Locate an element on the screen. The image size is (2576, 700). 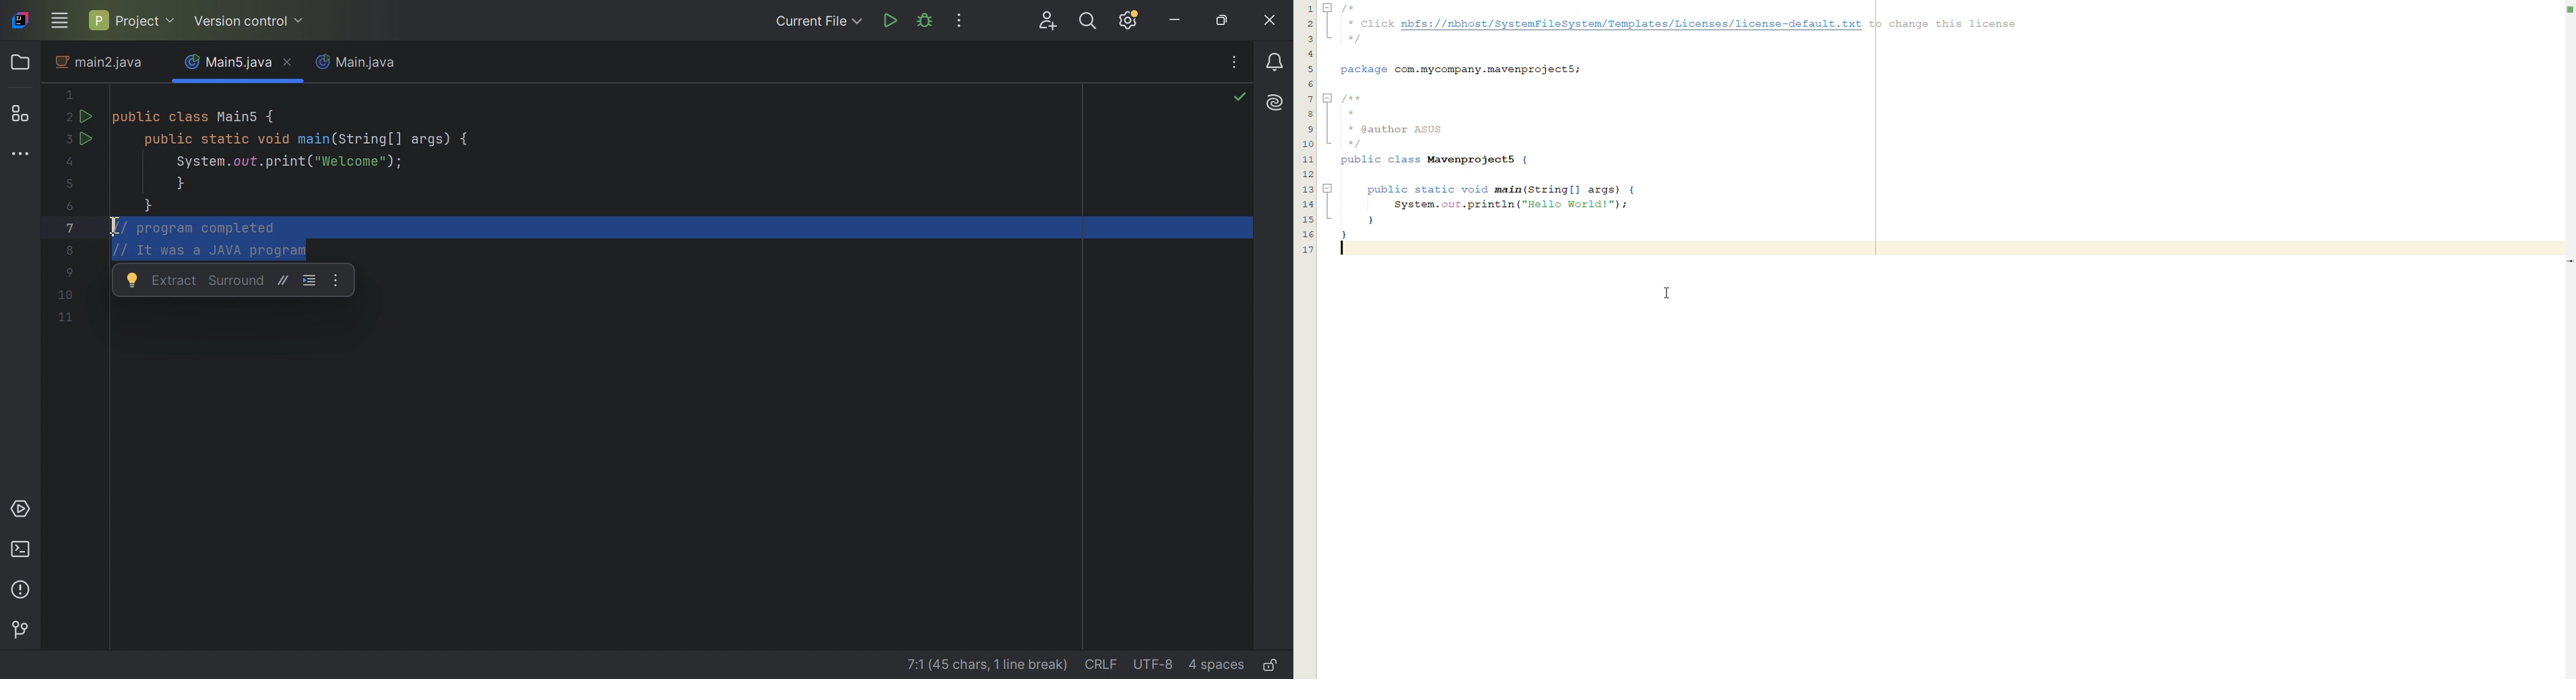
Ask is located at coordinates (133, 282).